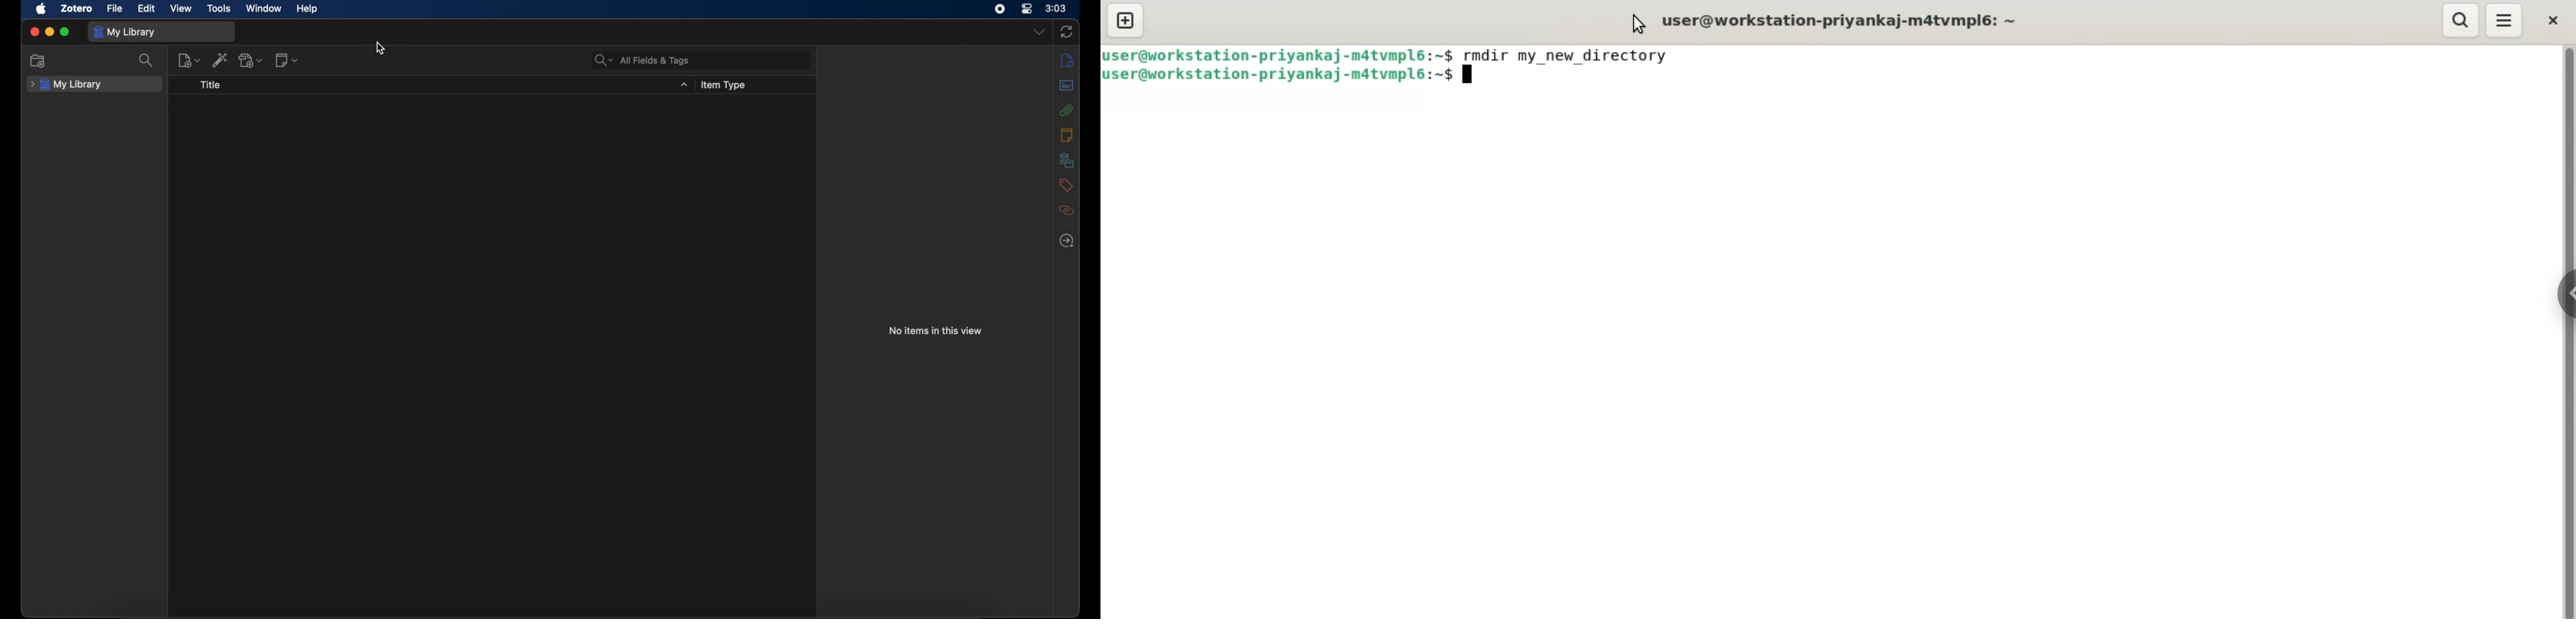 The height and width of the screenshot is (644, 2576). Describe the element at coordinates (220, 61) in the screenshot. I see `add item by identifier` at that location.